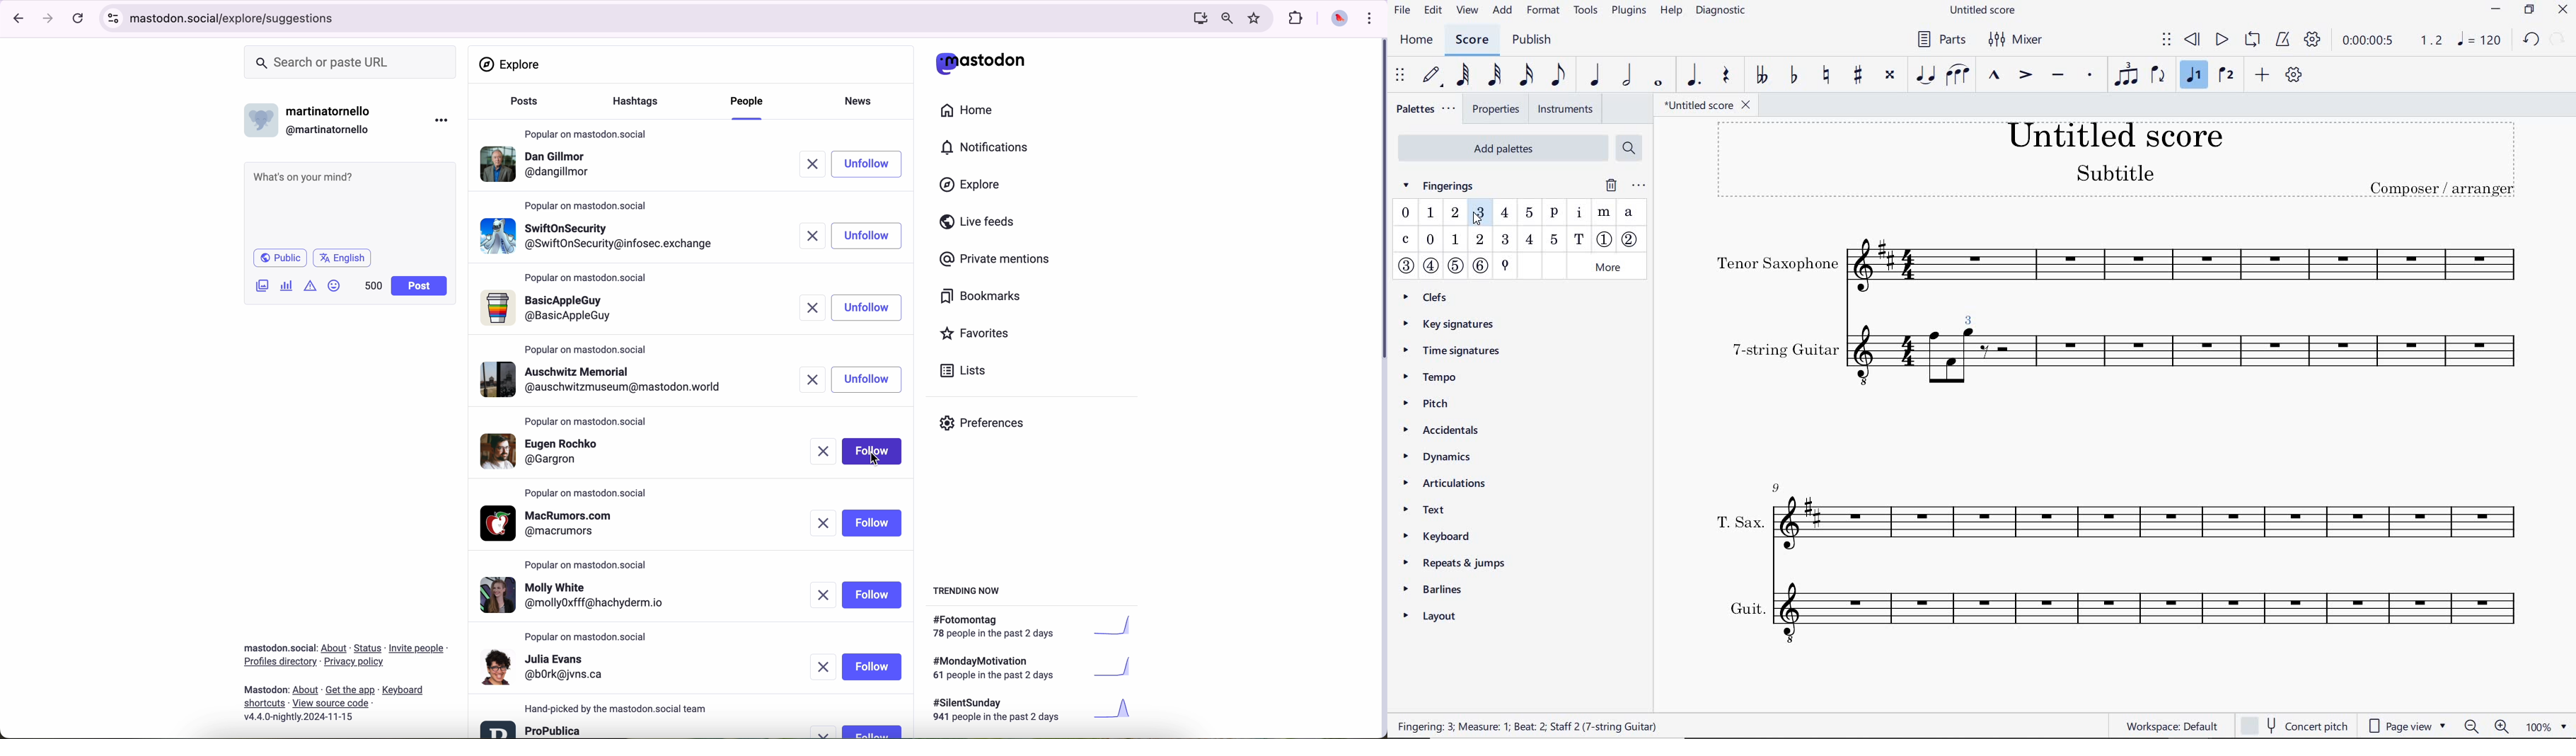 The height and width of the screenshot is (756, 2576). What do you see at coordinates (1553, 214) in the screenshot?
I see `rh guitar fingering p` at bounding box center [1553, 214].